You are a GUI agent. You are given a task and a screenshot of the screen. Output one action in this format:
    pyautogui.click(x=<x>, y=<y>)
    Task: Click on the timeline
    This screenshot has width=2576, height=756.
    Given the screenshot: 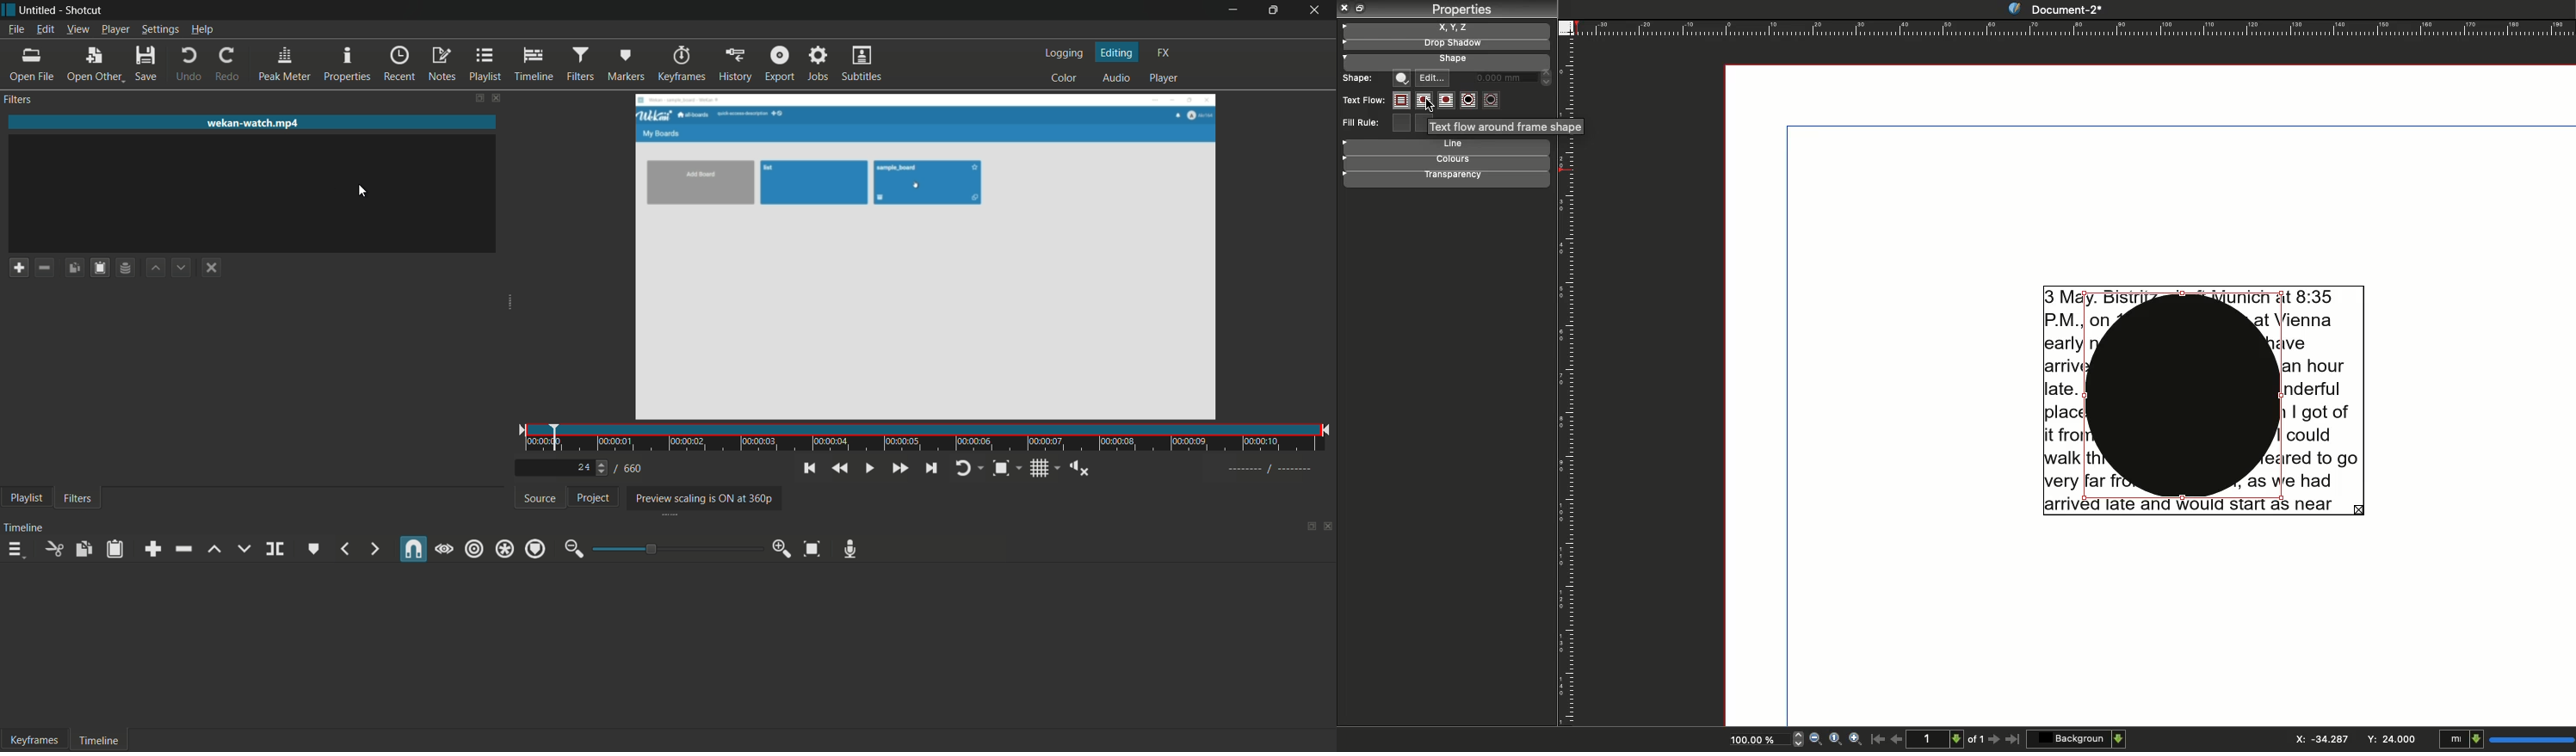 What is the action you would take?
    pyautogui.click(x=100, y=742)
    